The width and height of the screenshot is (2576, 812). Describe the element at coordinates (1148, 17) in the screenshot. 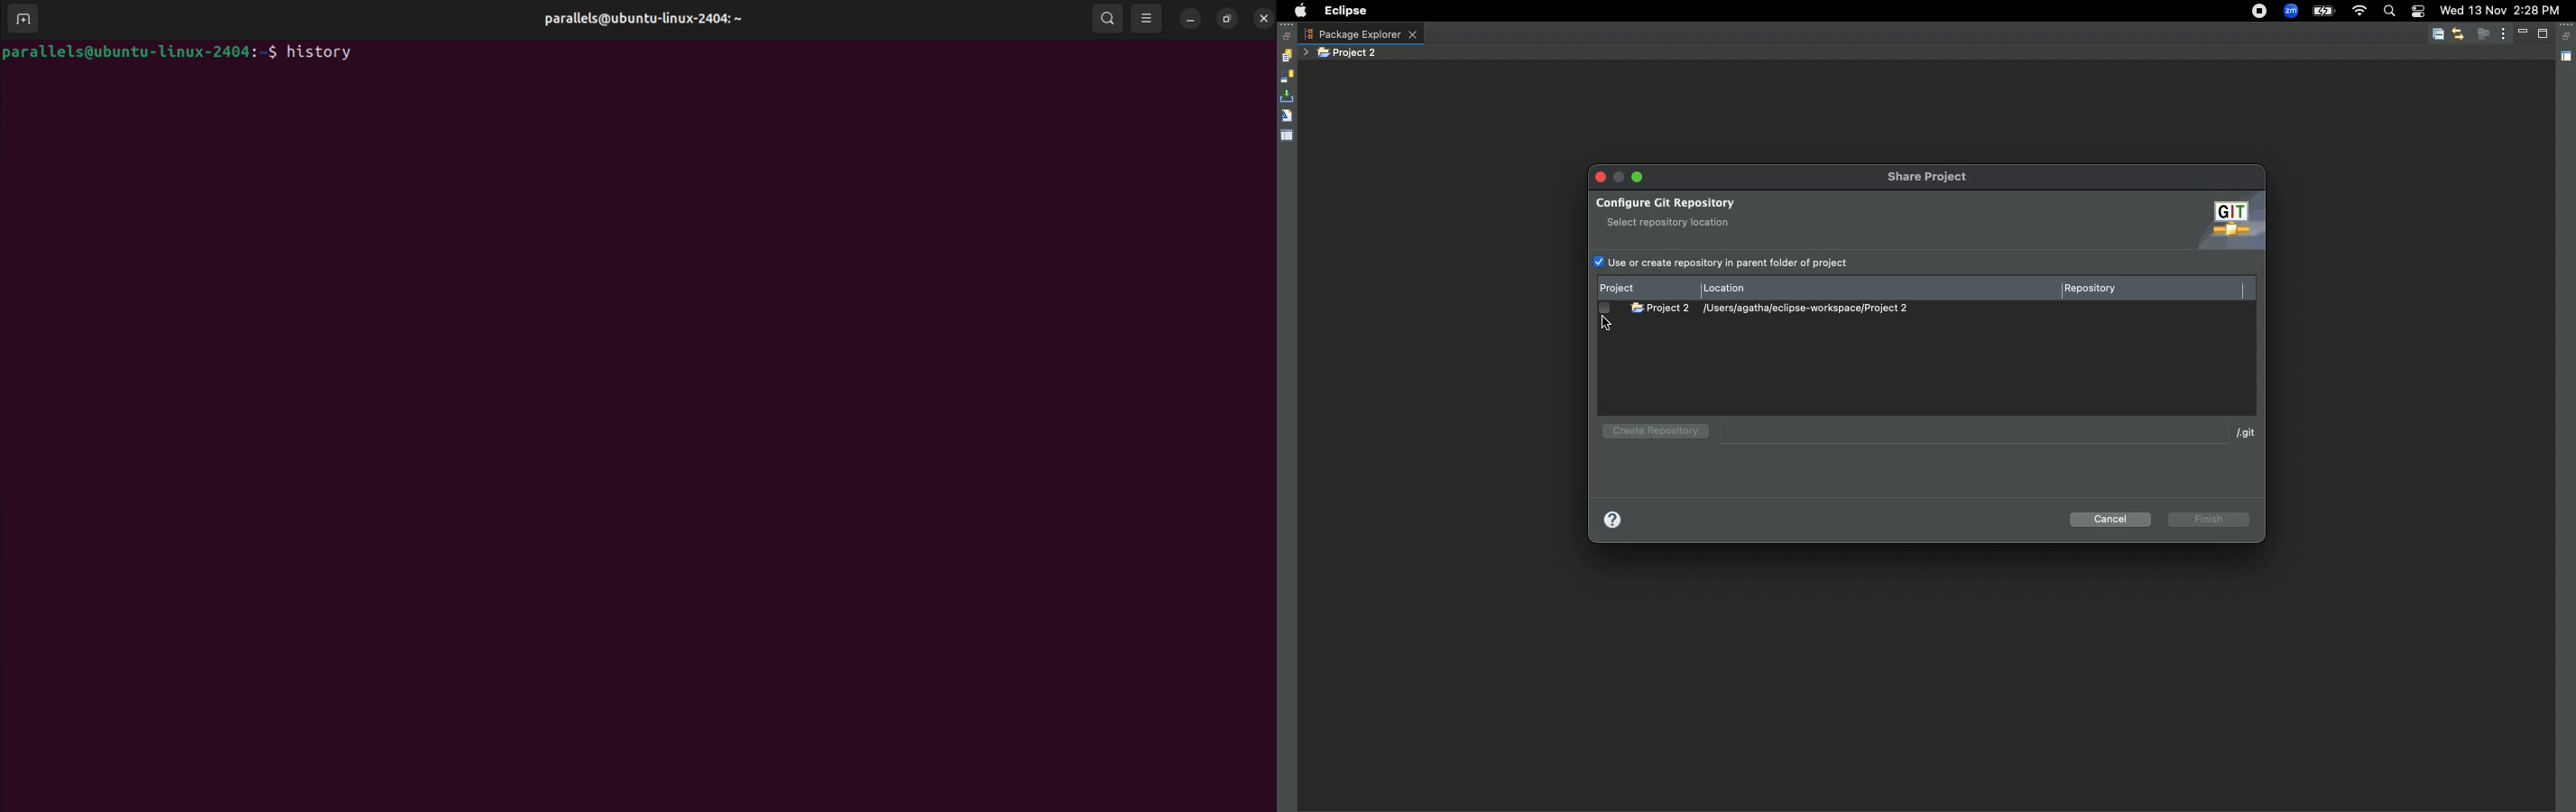

I see `view options` at that location.